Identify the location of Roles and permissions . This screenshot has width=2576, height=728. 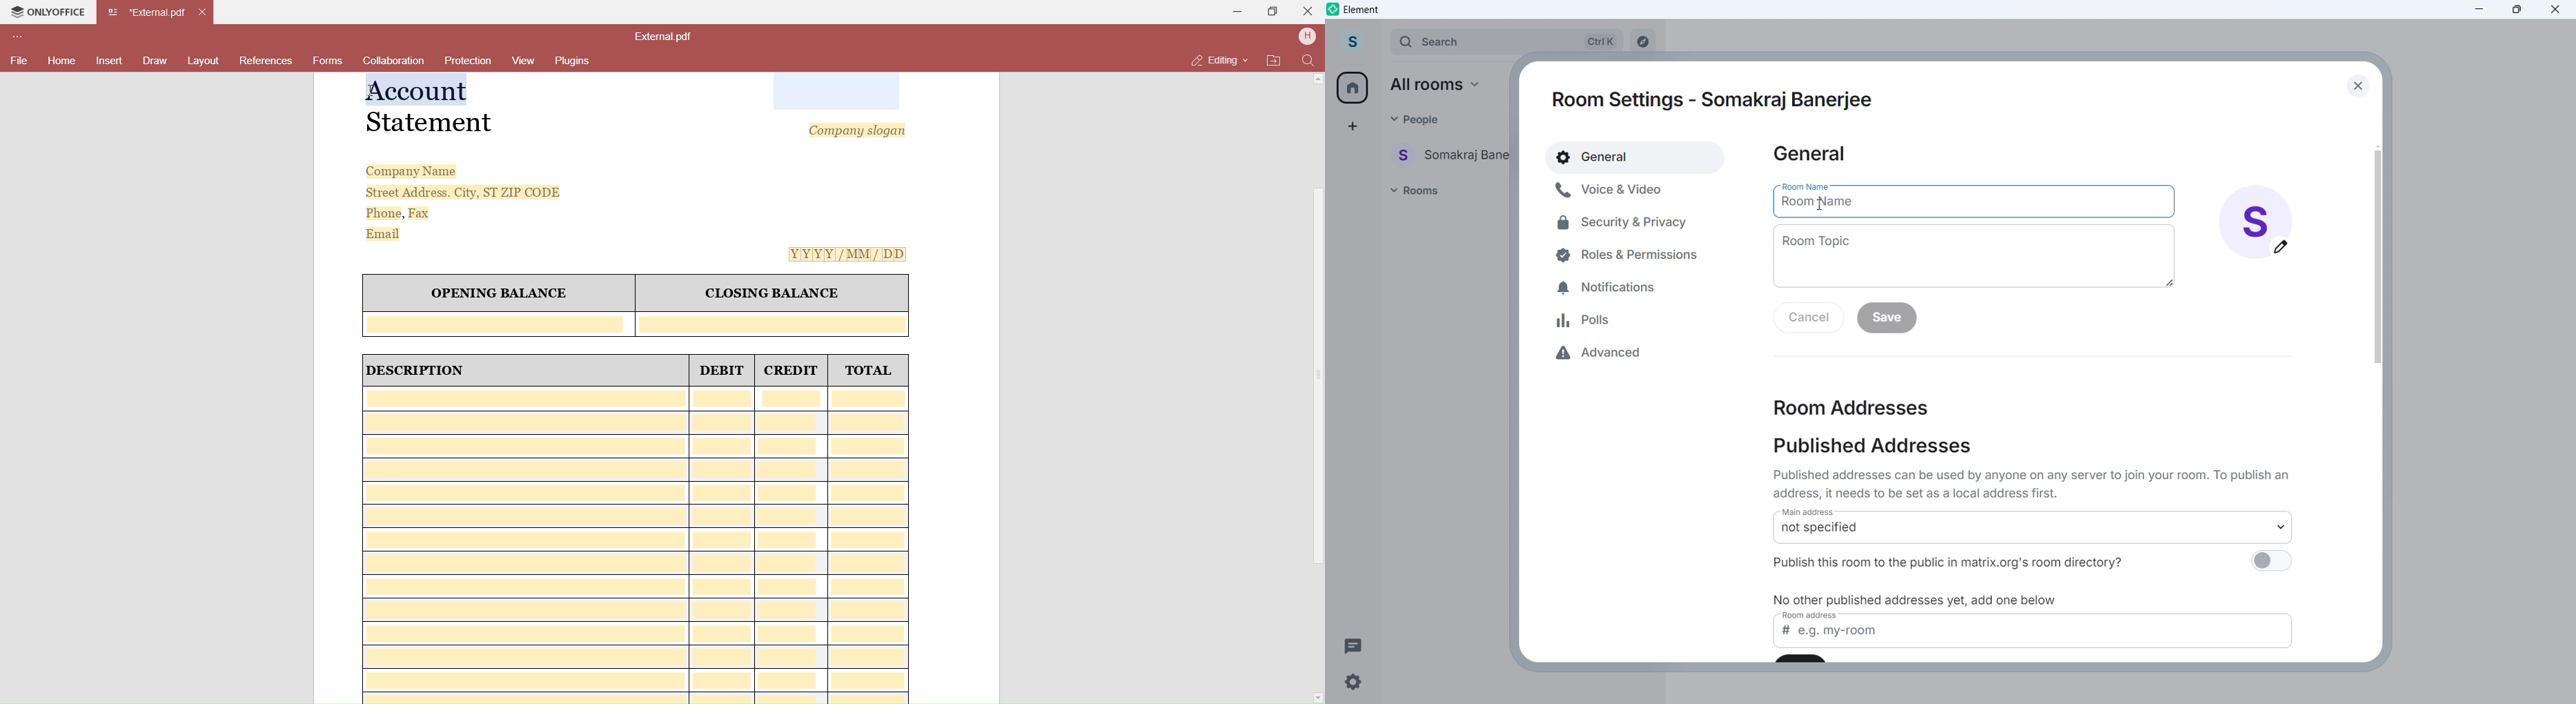
(1621, 254).